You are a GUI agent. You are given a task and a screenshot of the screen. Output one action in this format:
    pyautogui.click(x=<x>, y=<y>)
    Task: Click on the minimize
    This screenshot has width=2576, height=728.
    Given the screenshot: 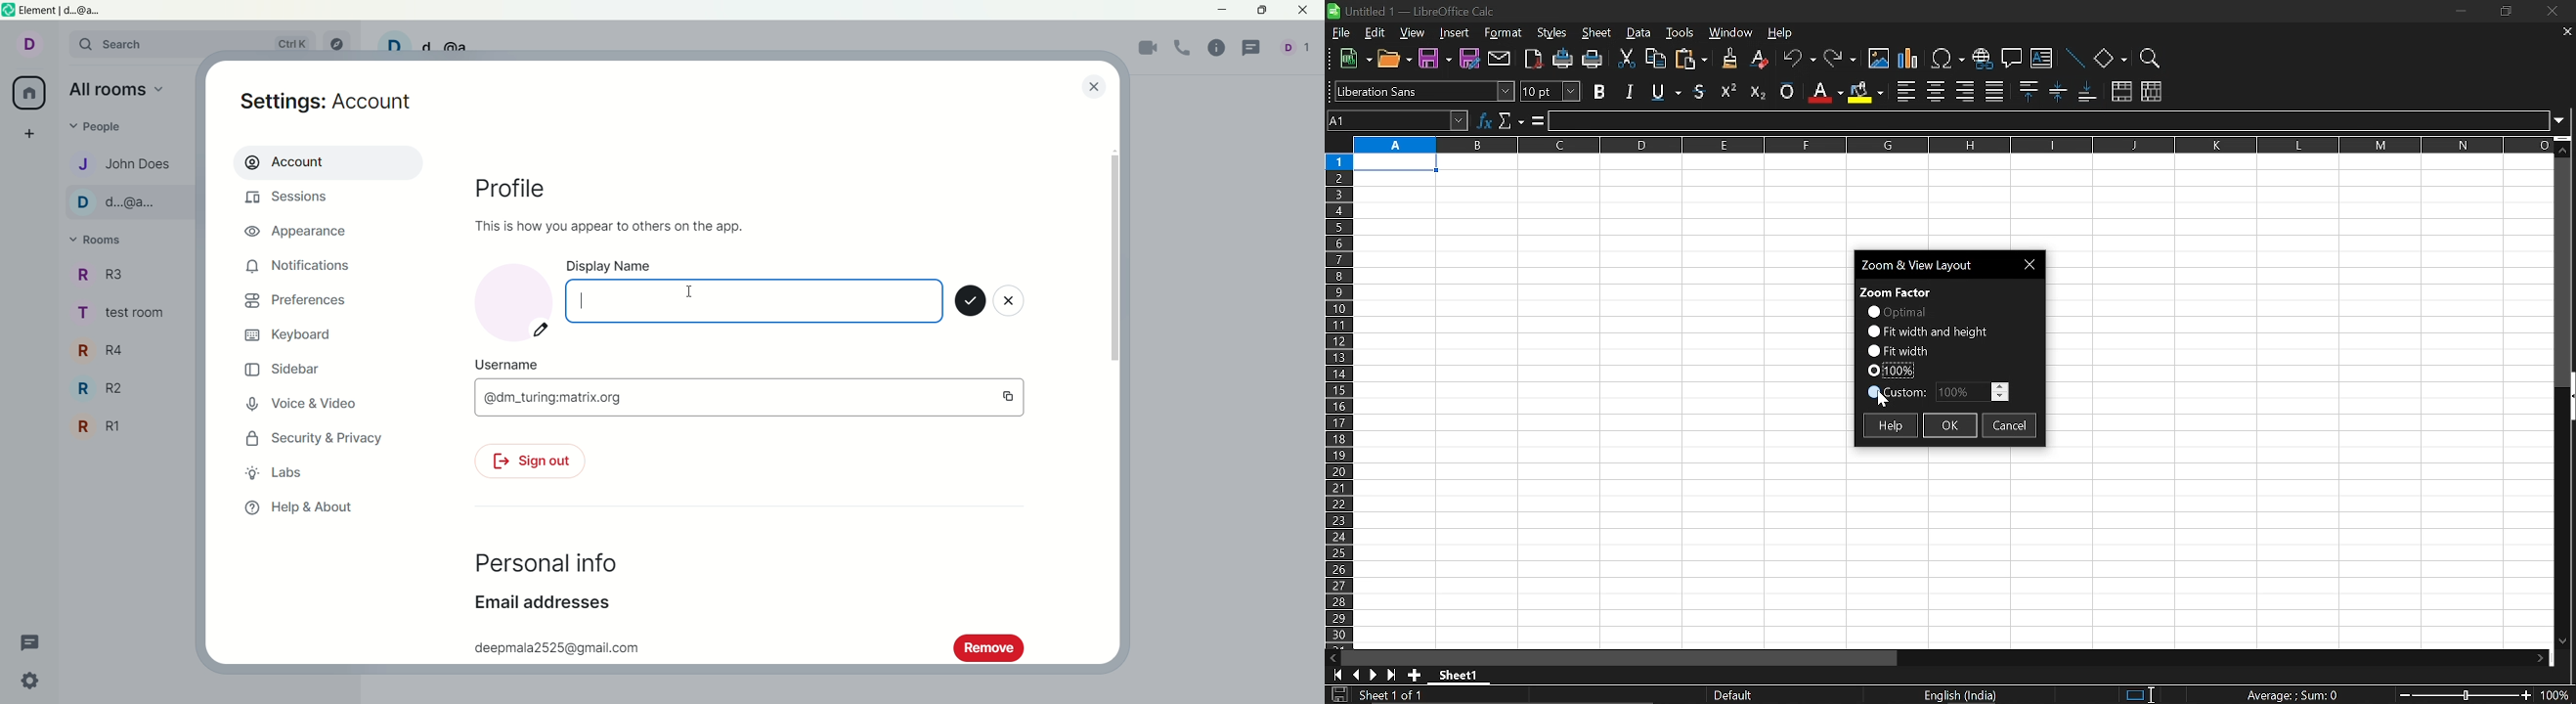 What is the action you would take?
    pyautogui.click(x=2459, y=11)
    